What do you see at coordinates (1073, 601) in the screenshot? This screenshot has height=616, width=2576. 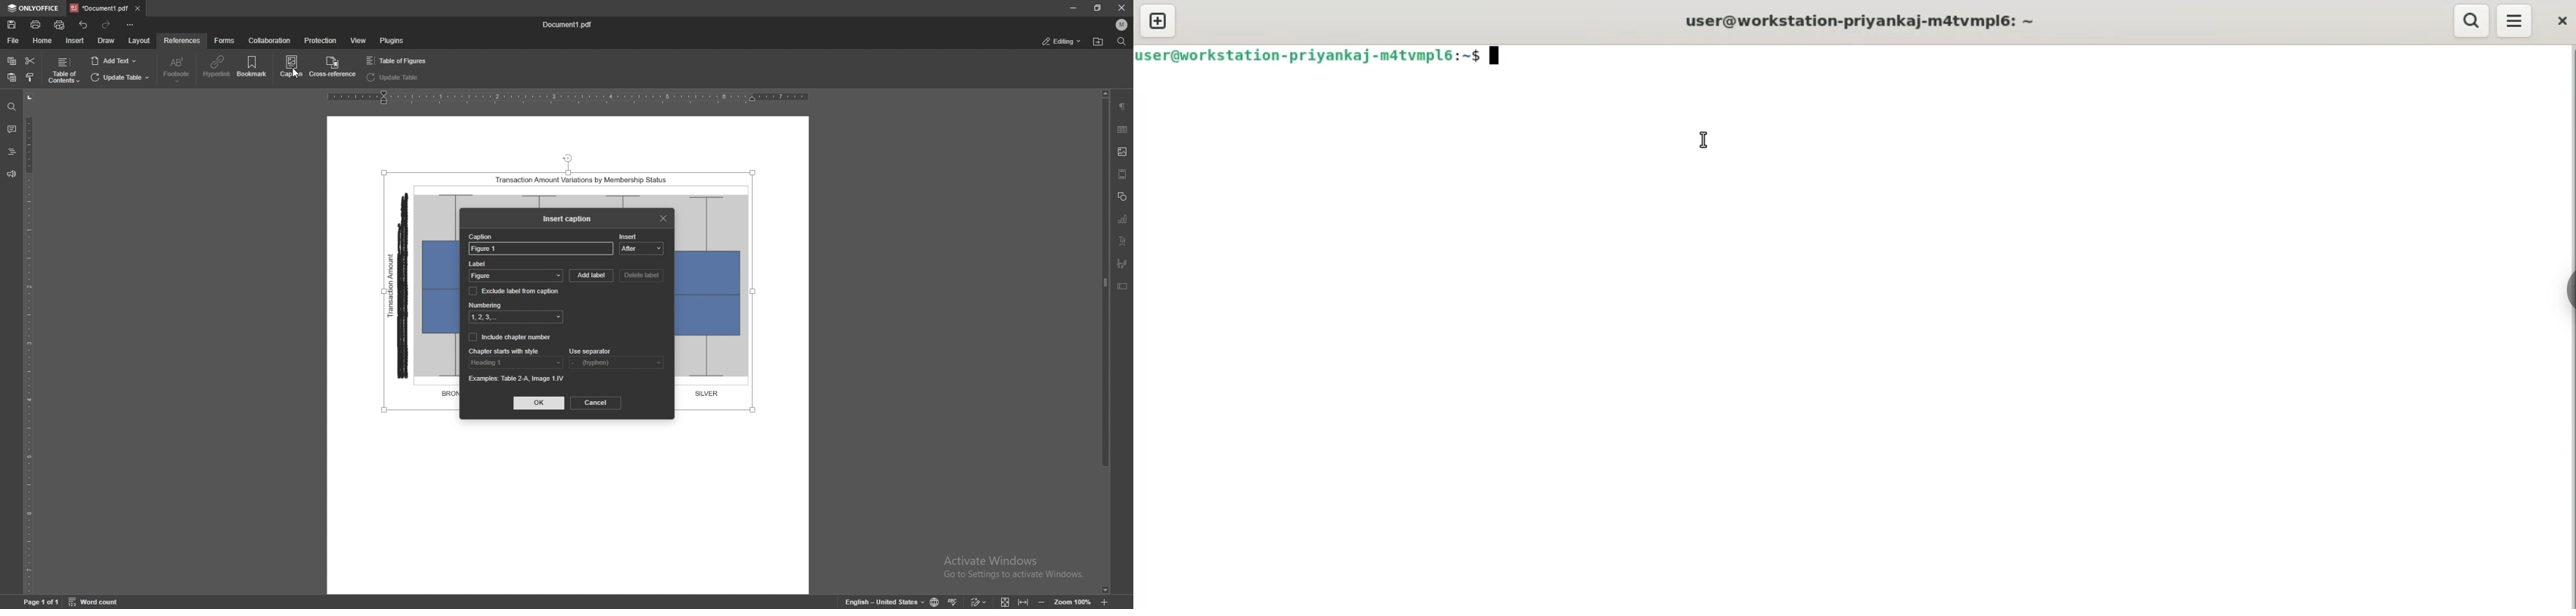 I see `zoom` at bounding box center [1073, 601].